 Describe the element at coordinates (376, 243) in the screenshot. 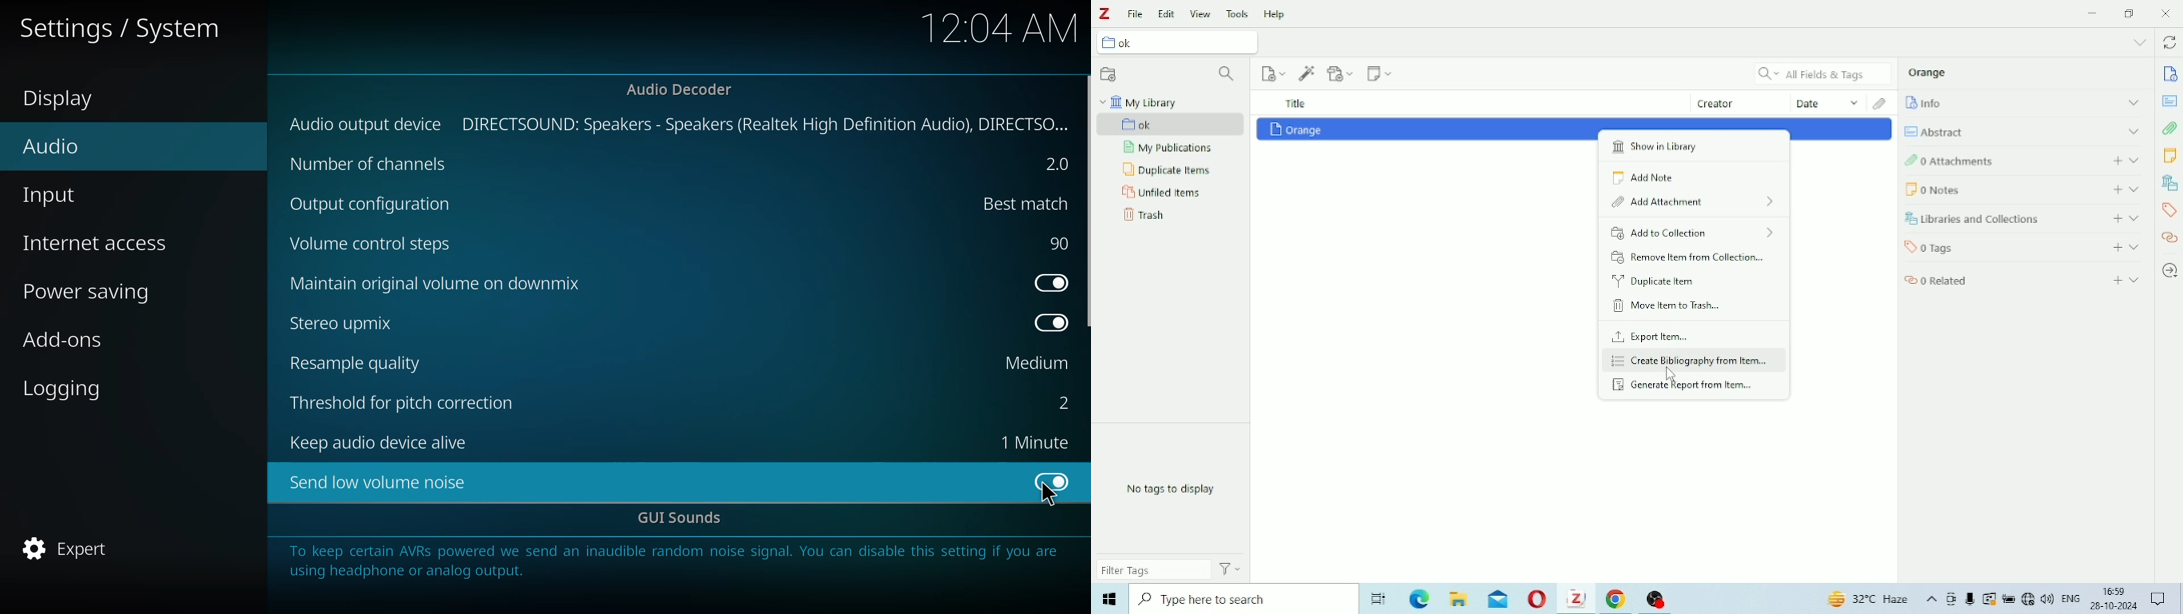

I see `volume control steps` at that location.